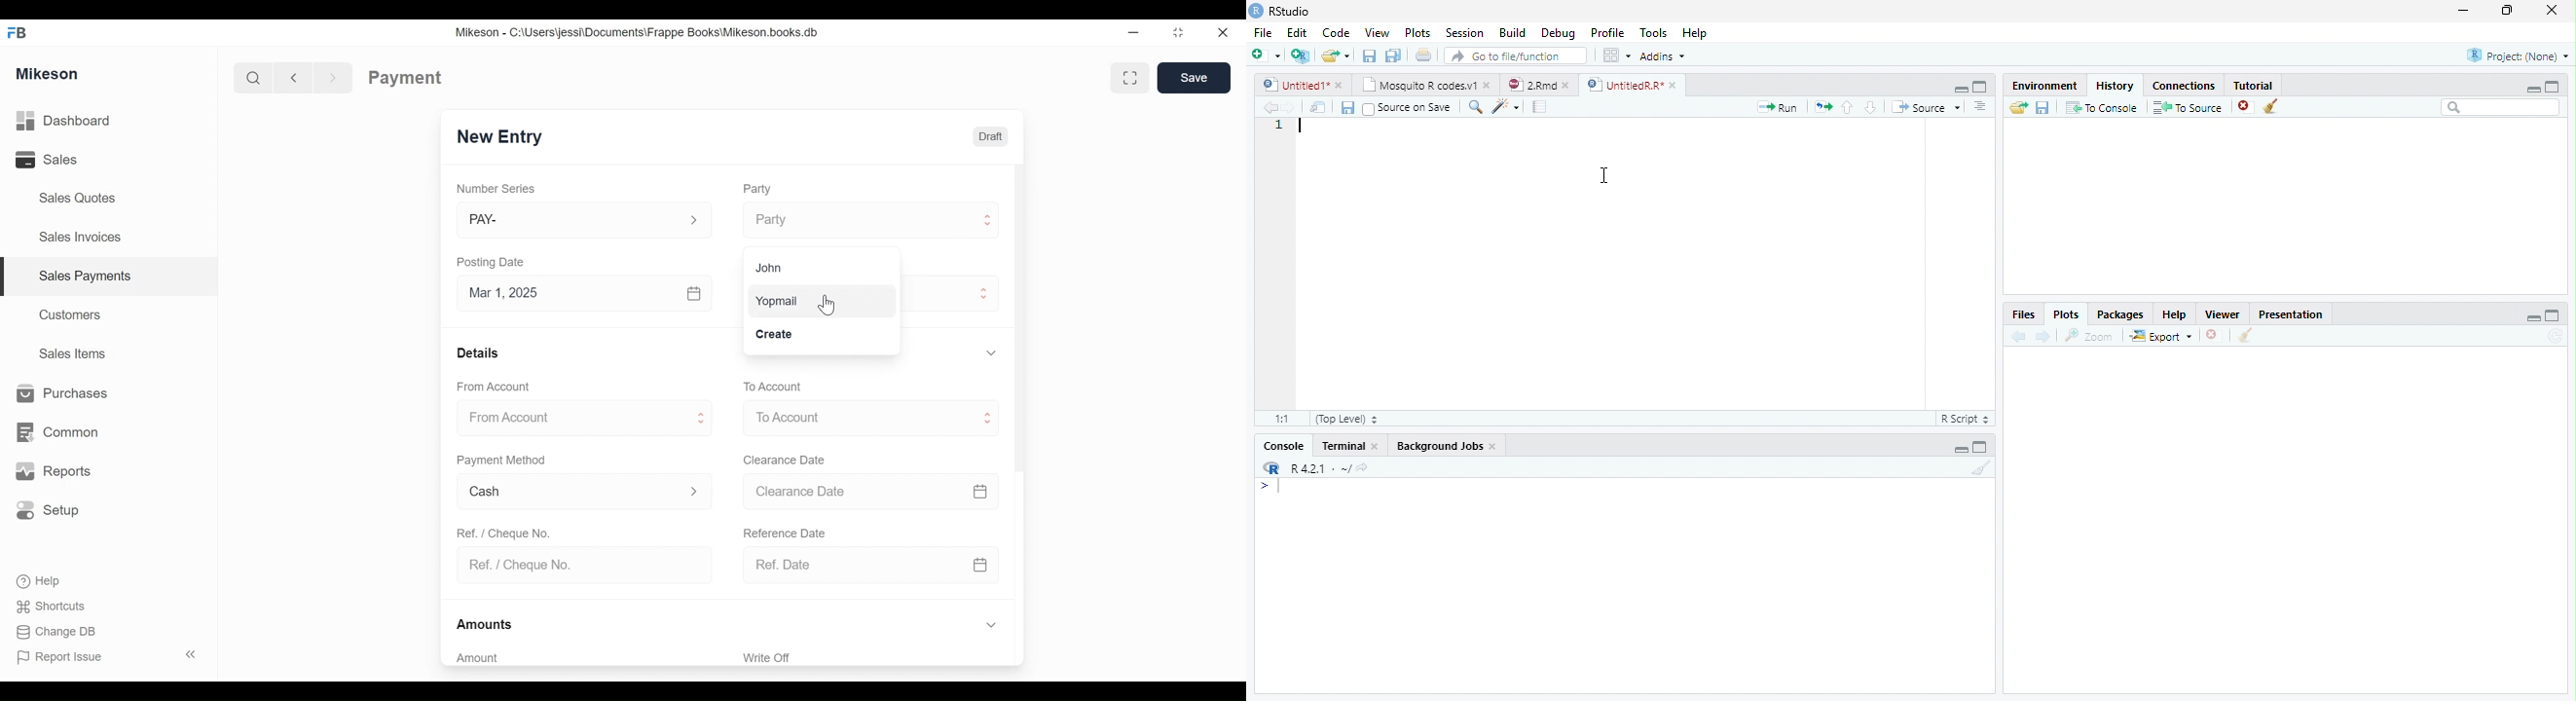  What do you see at coordinates (45, 161) in the screenshot?
I see `Sales` at bounding box center [45, 161].